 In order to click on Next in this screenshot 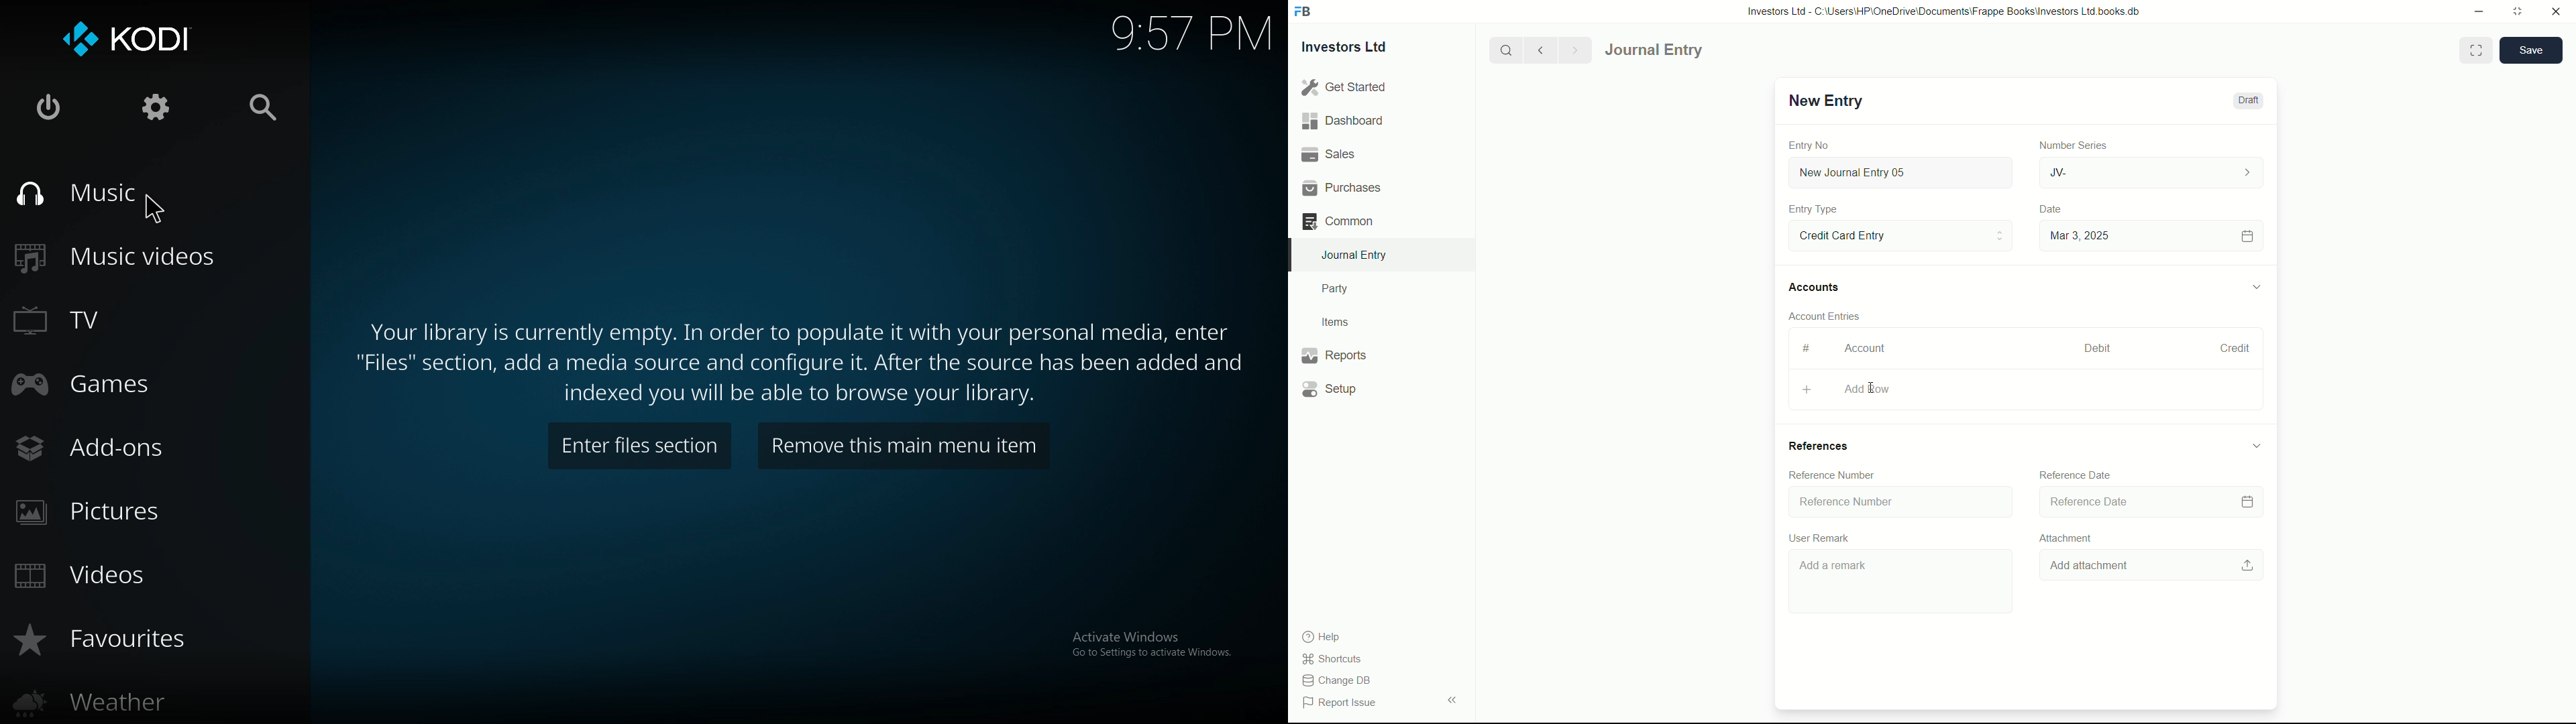, I will do `click(1572, 50)`.